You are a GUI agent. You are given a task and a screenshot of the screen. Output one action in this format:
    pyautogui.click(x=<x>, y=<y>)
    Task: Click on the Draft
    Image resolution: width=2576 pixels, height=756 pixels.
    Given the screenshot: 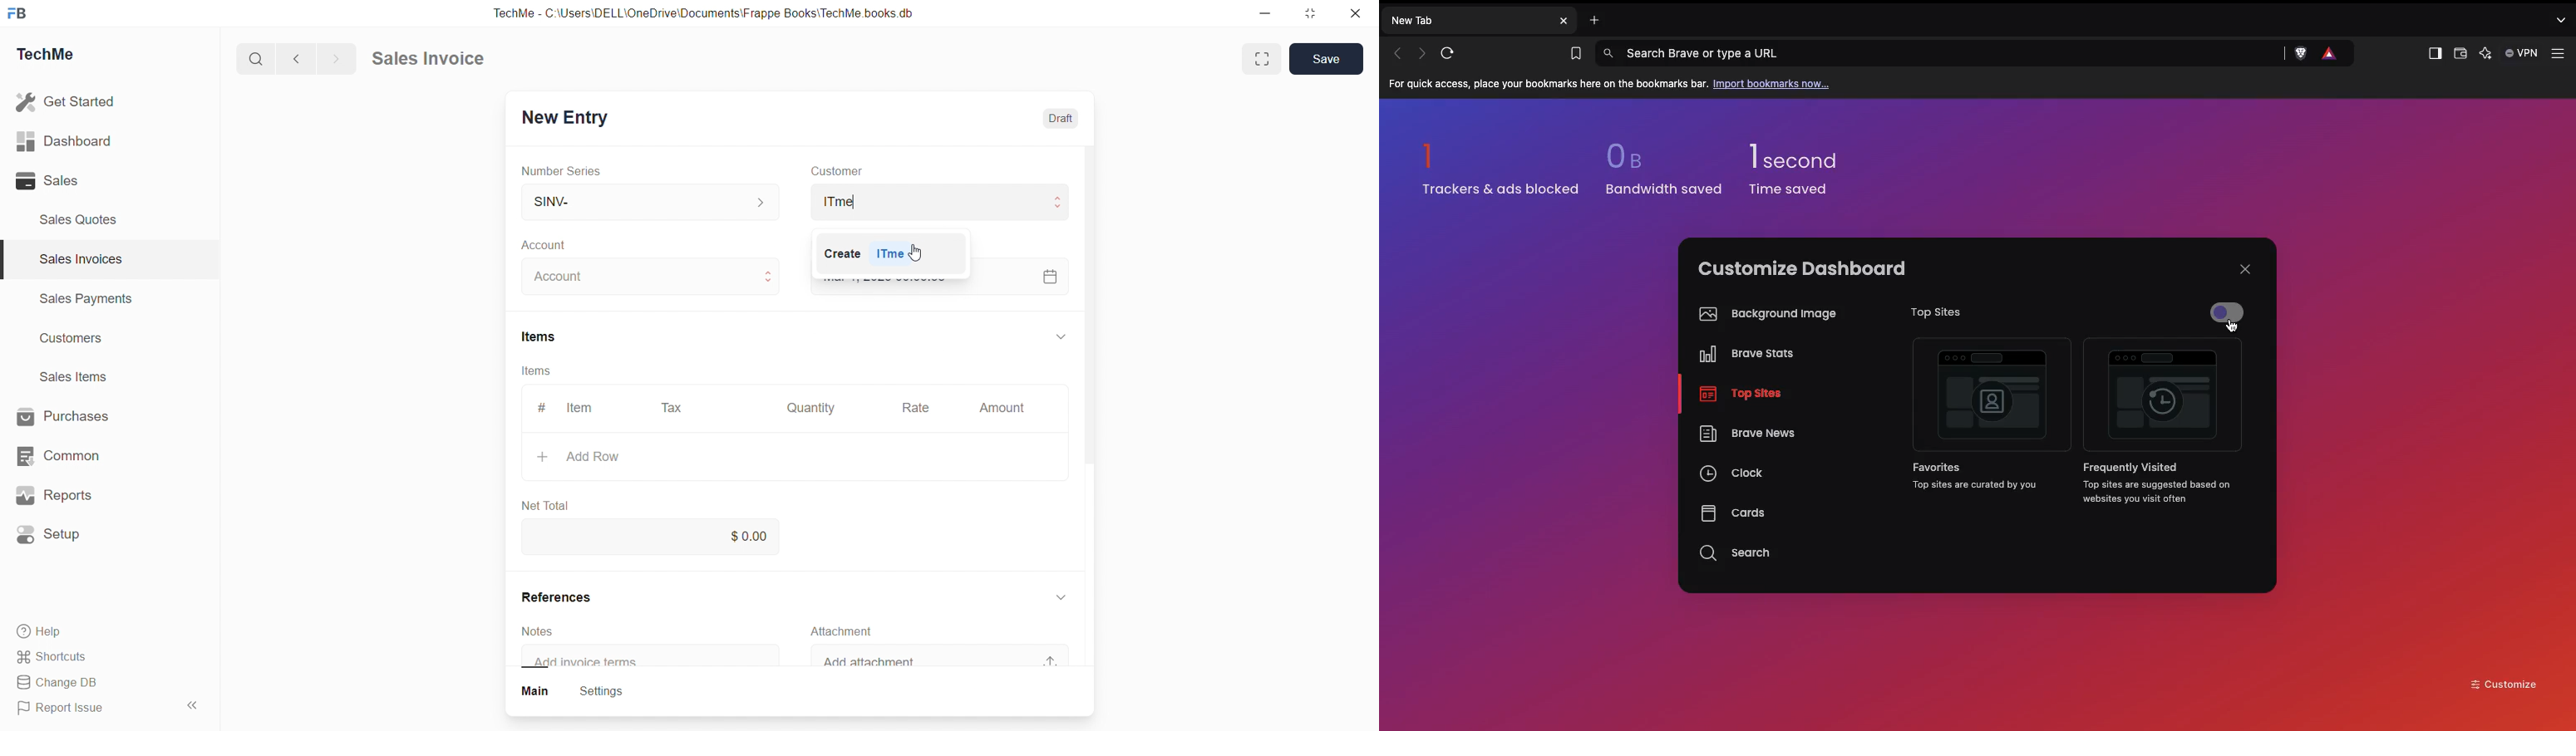 What is the action you would take?
    pyautogui.click(x=1066, y=120)
    